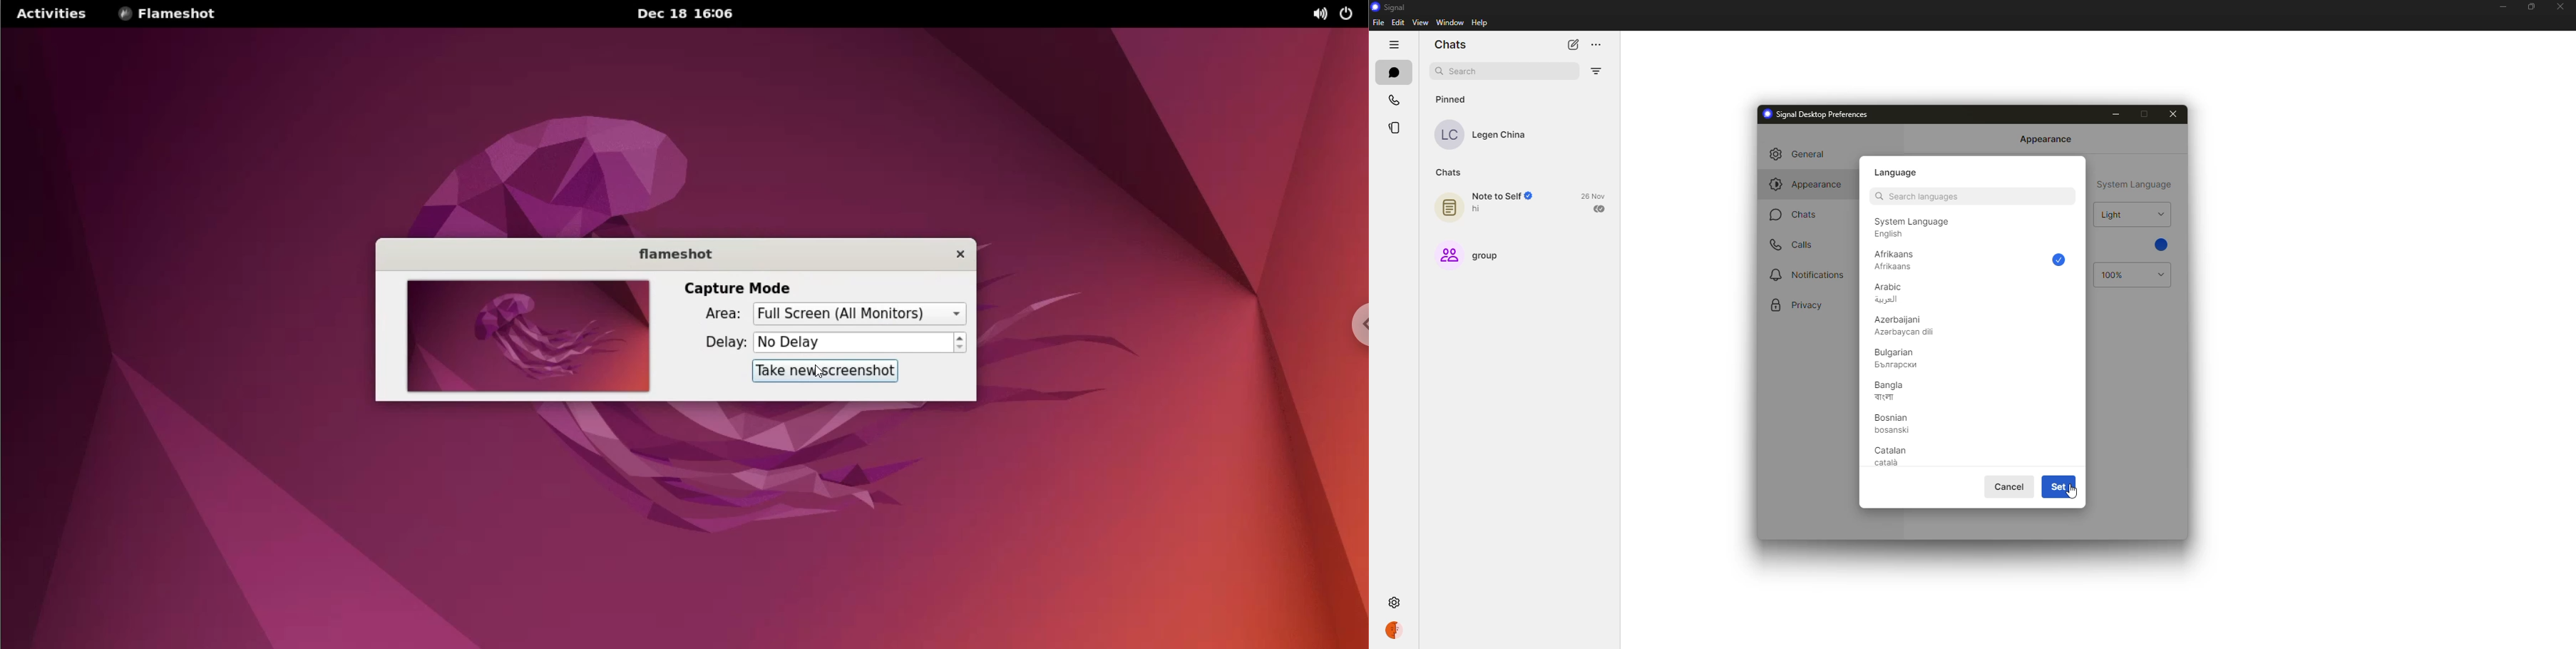 The height and width of the screenshot is (672, 2576). Describe the element at coordinates (1797, 244) in the screenshot. I see `calls` at that location.